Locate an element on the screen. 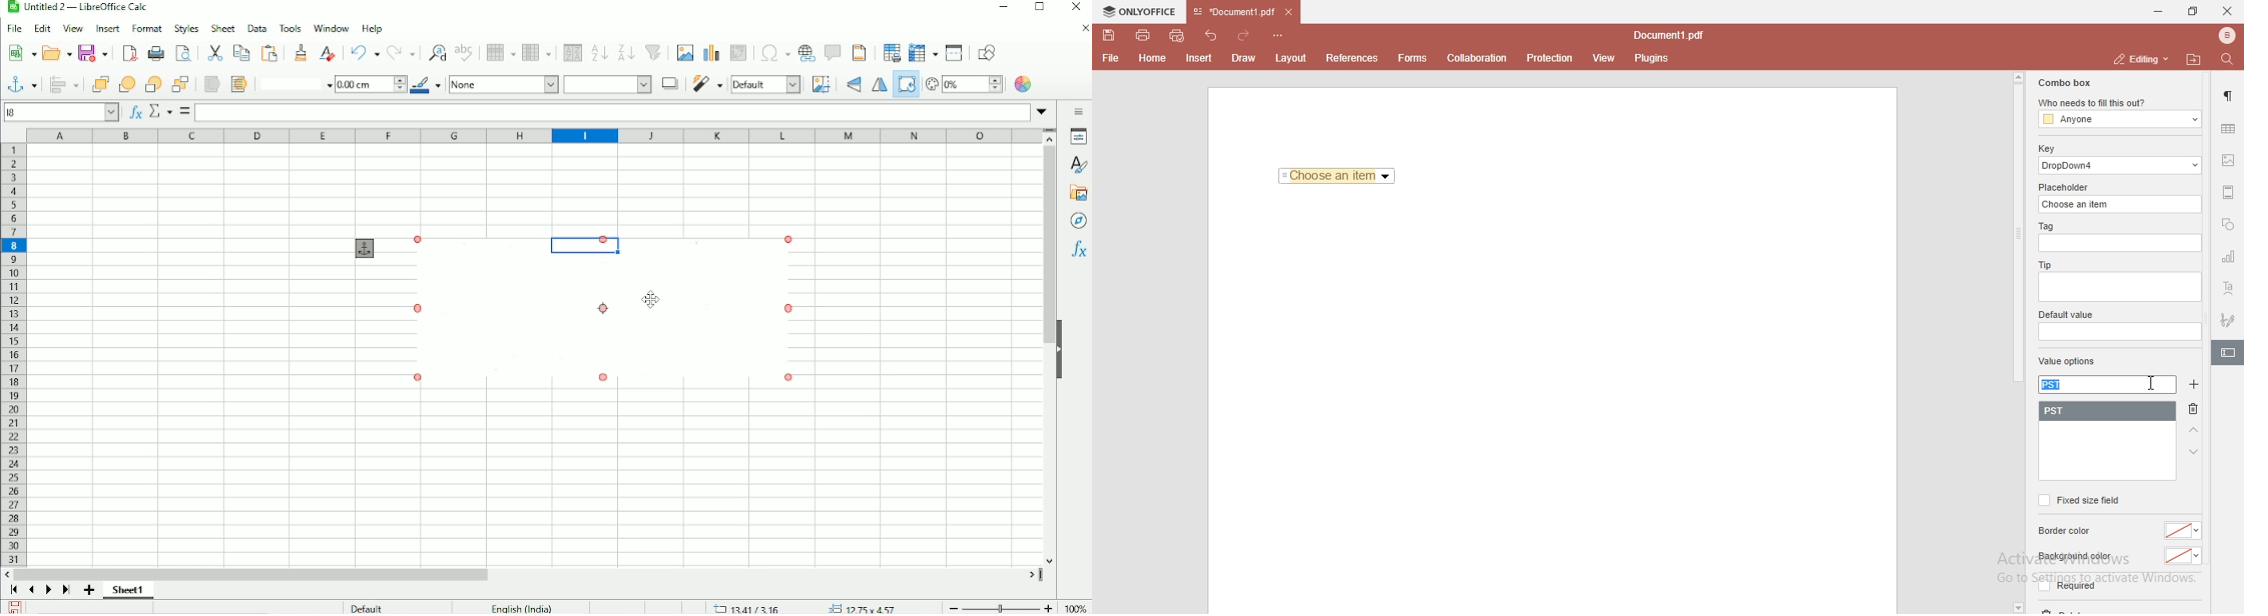  Filter is located at coordinates (707, 84).